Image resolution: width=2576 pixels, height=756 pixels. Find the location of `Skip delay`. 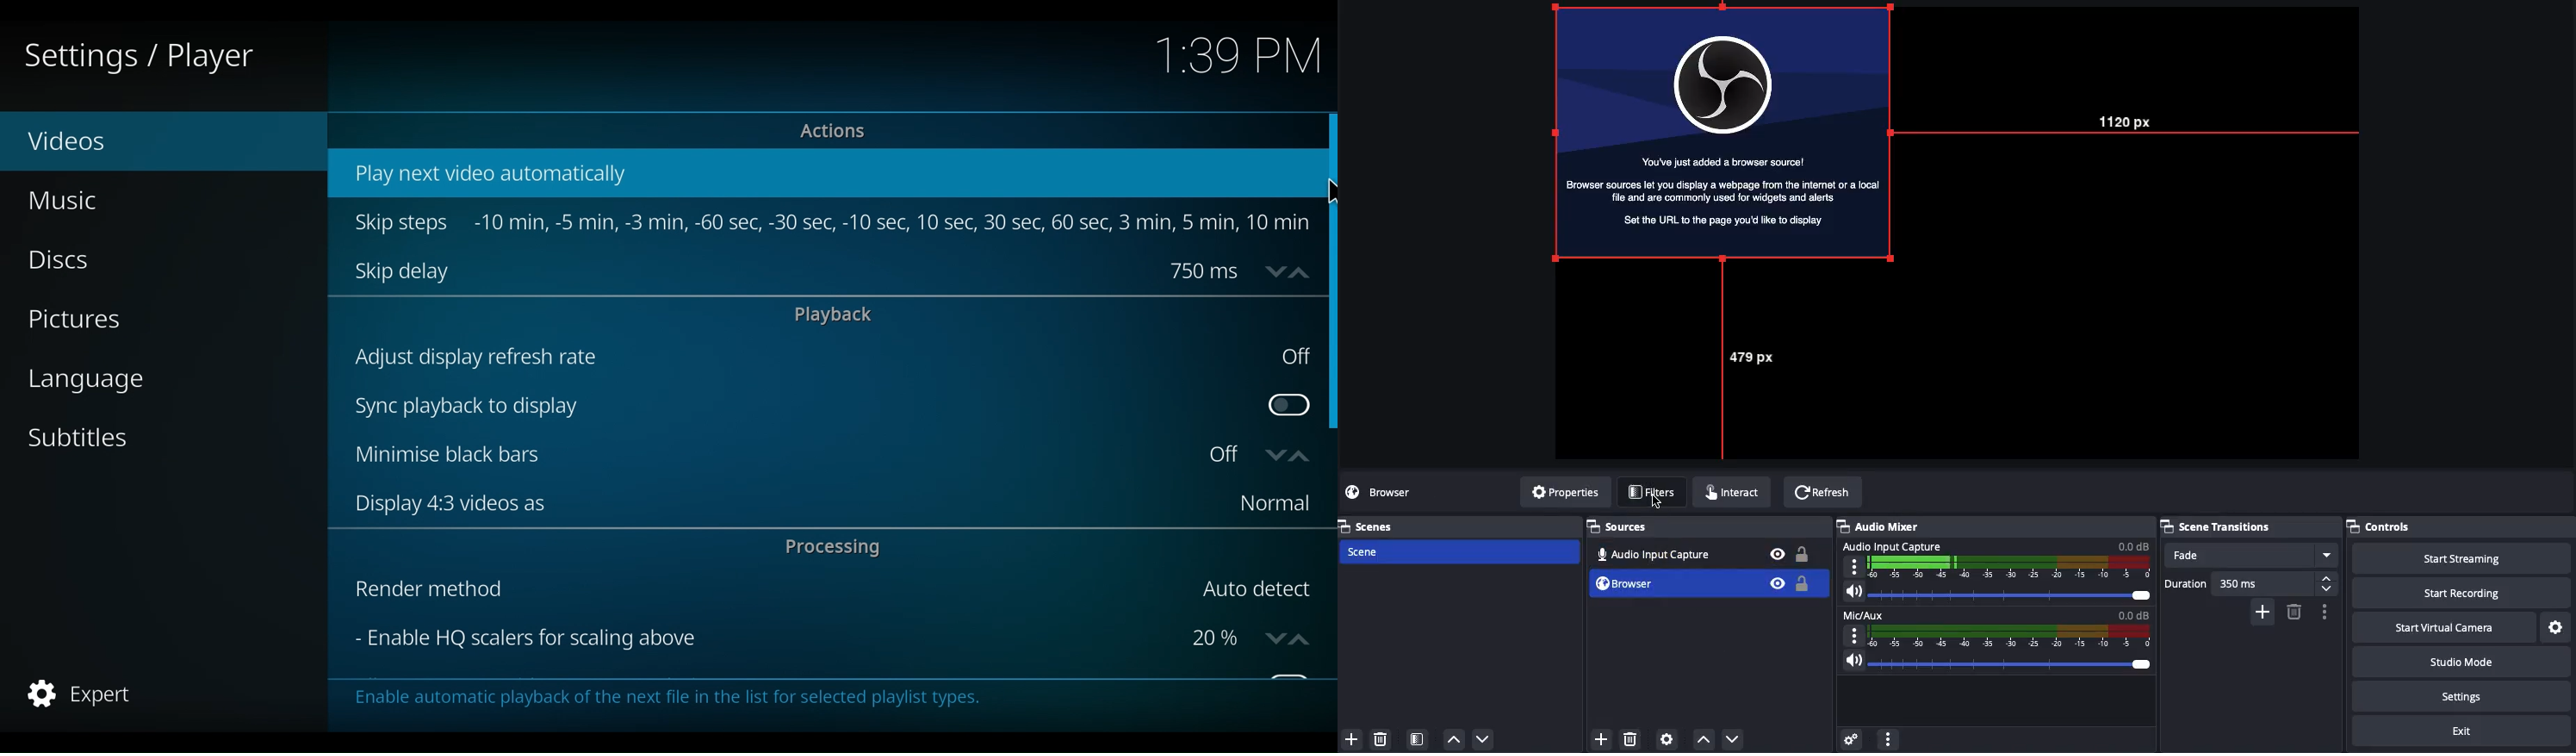

Skip delay is located at coordinates (402, 273).